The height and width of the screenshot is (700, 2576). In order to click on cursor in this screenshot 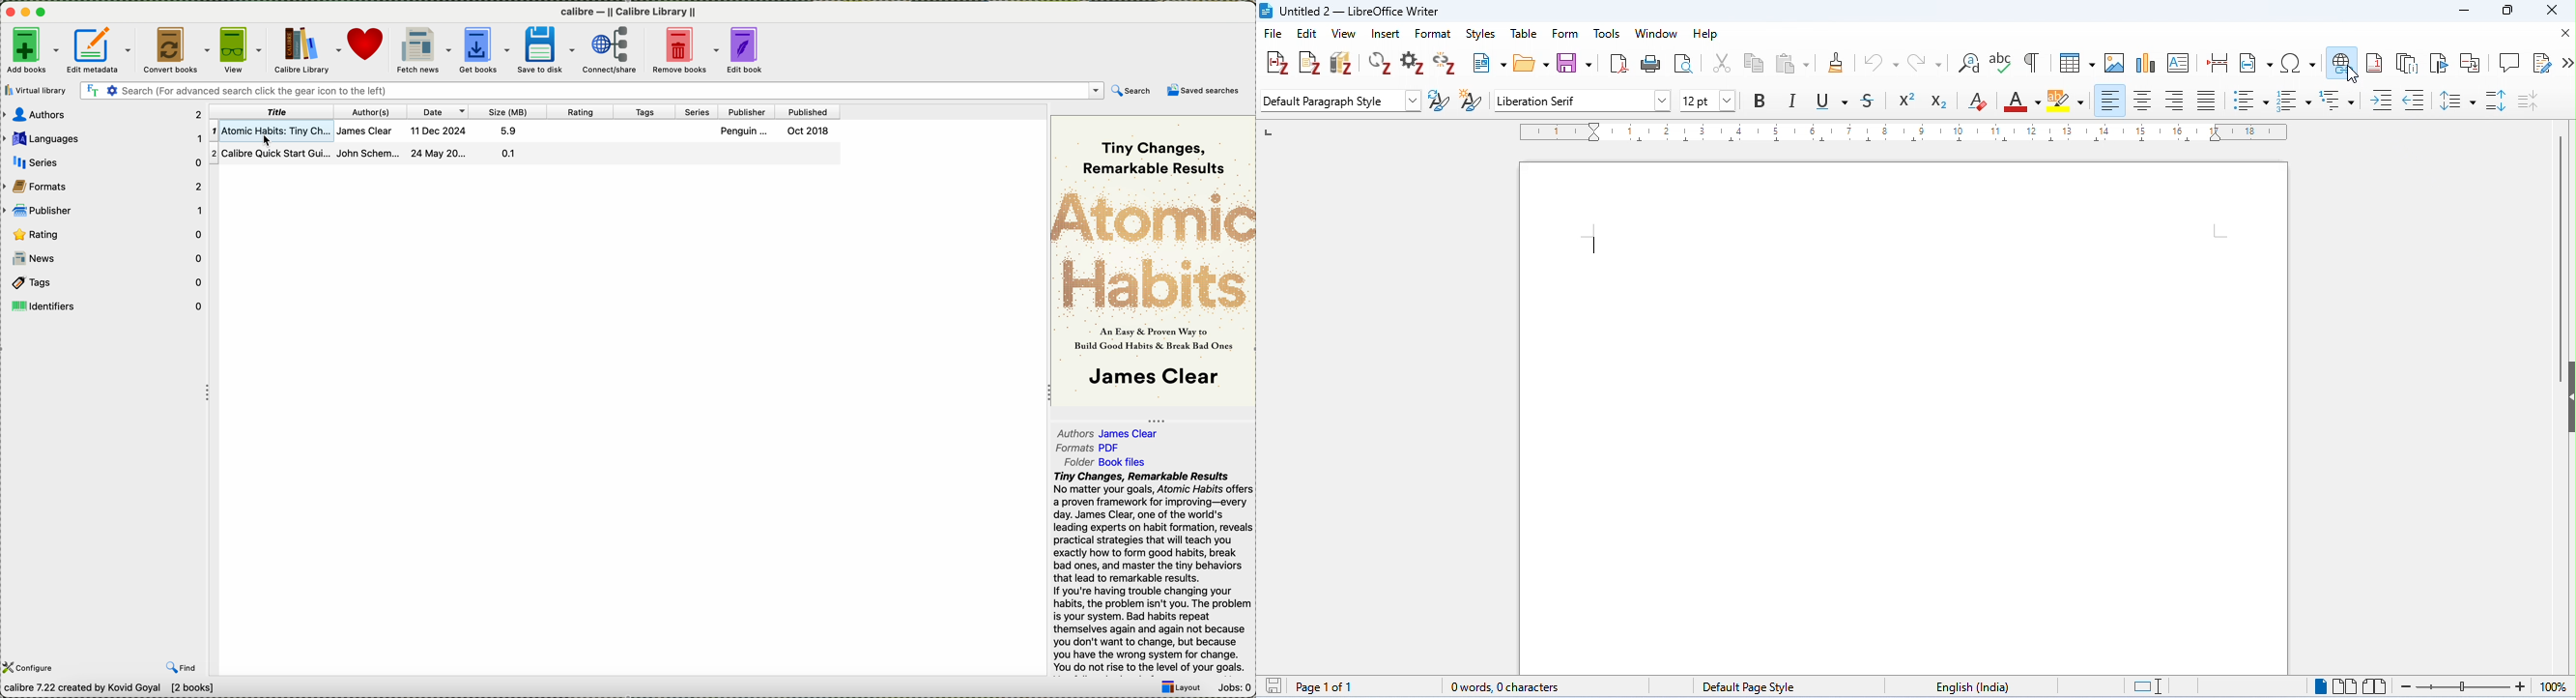, I will do `click(270, 142)`.